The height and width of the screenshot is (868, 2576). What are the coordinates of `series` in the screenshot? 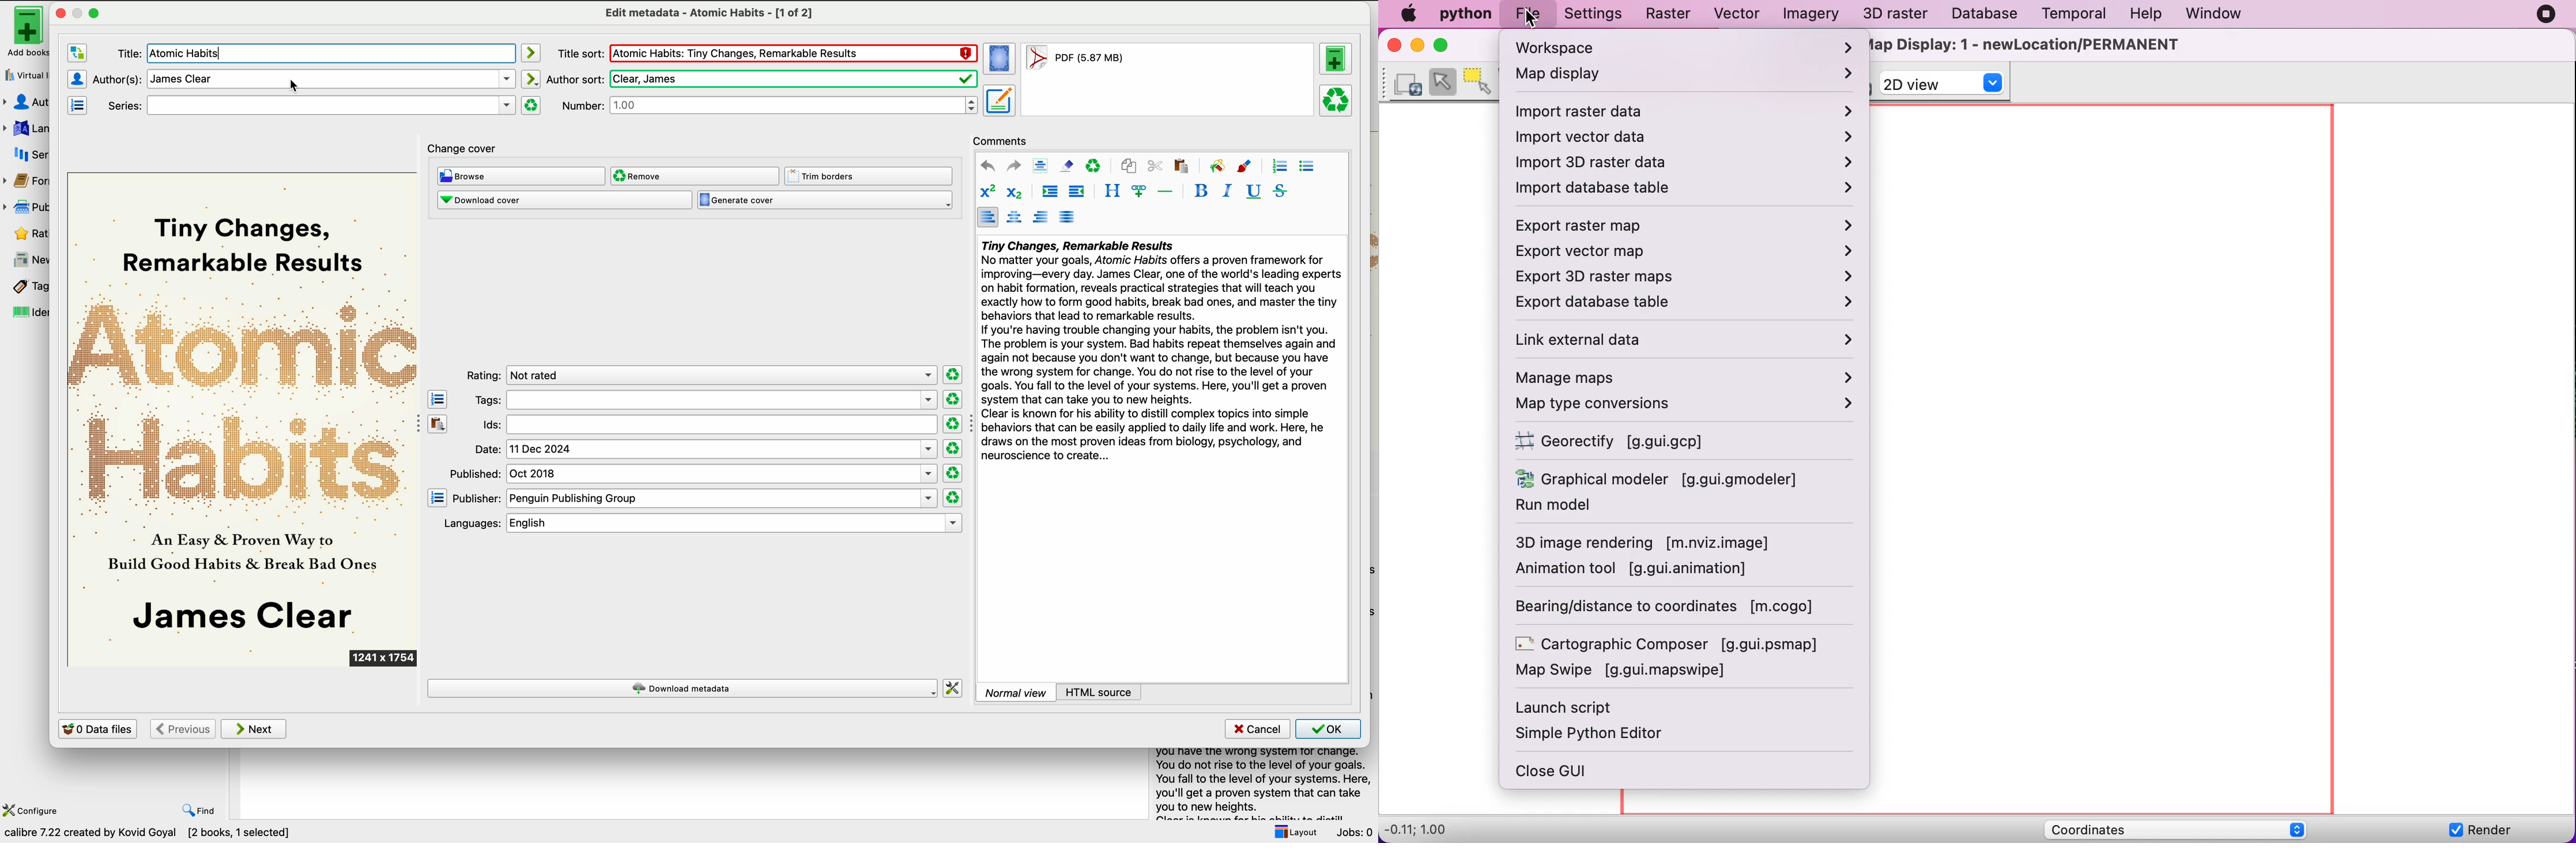 It's located at (27, 155).